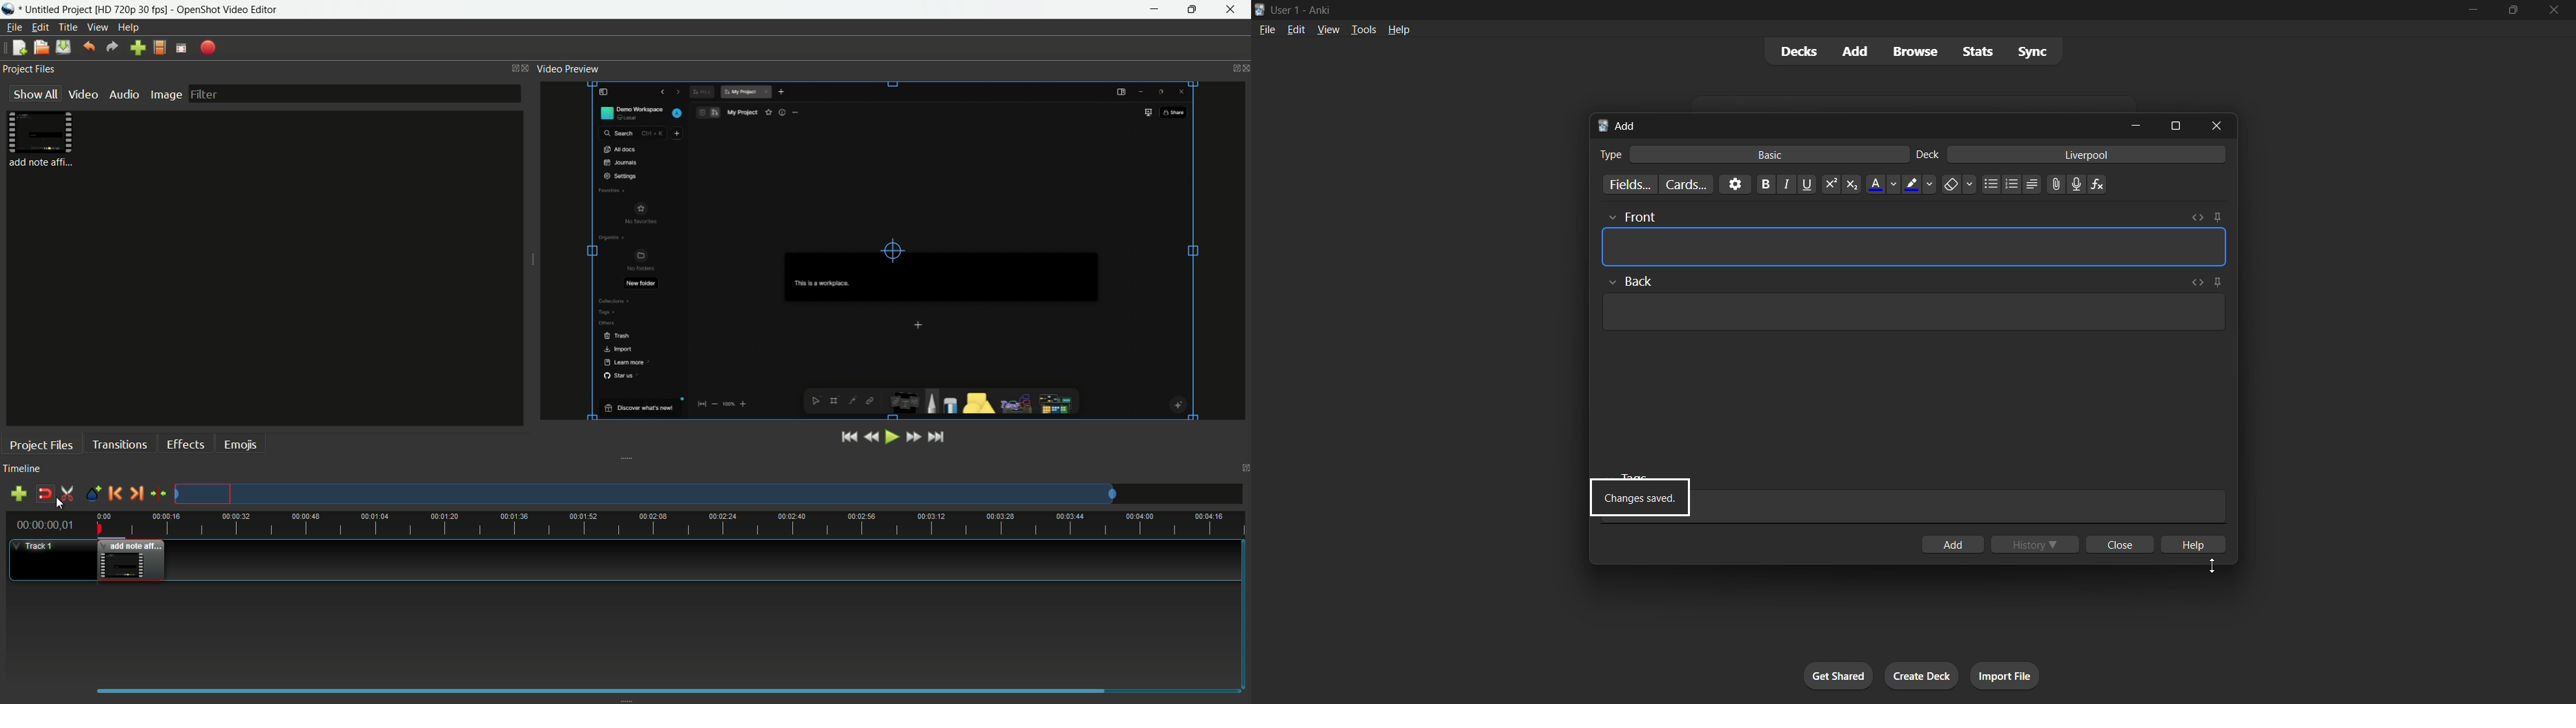  I want to click on track1, so click(36, 546).